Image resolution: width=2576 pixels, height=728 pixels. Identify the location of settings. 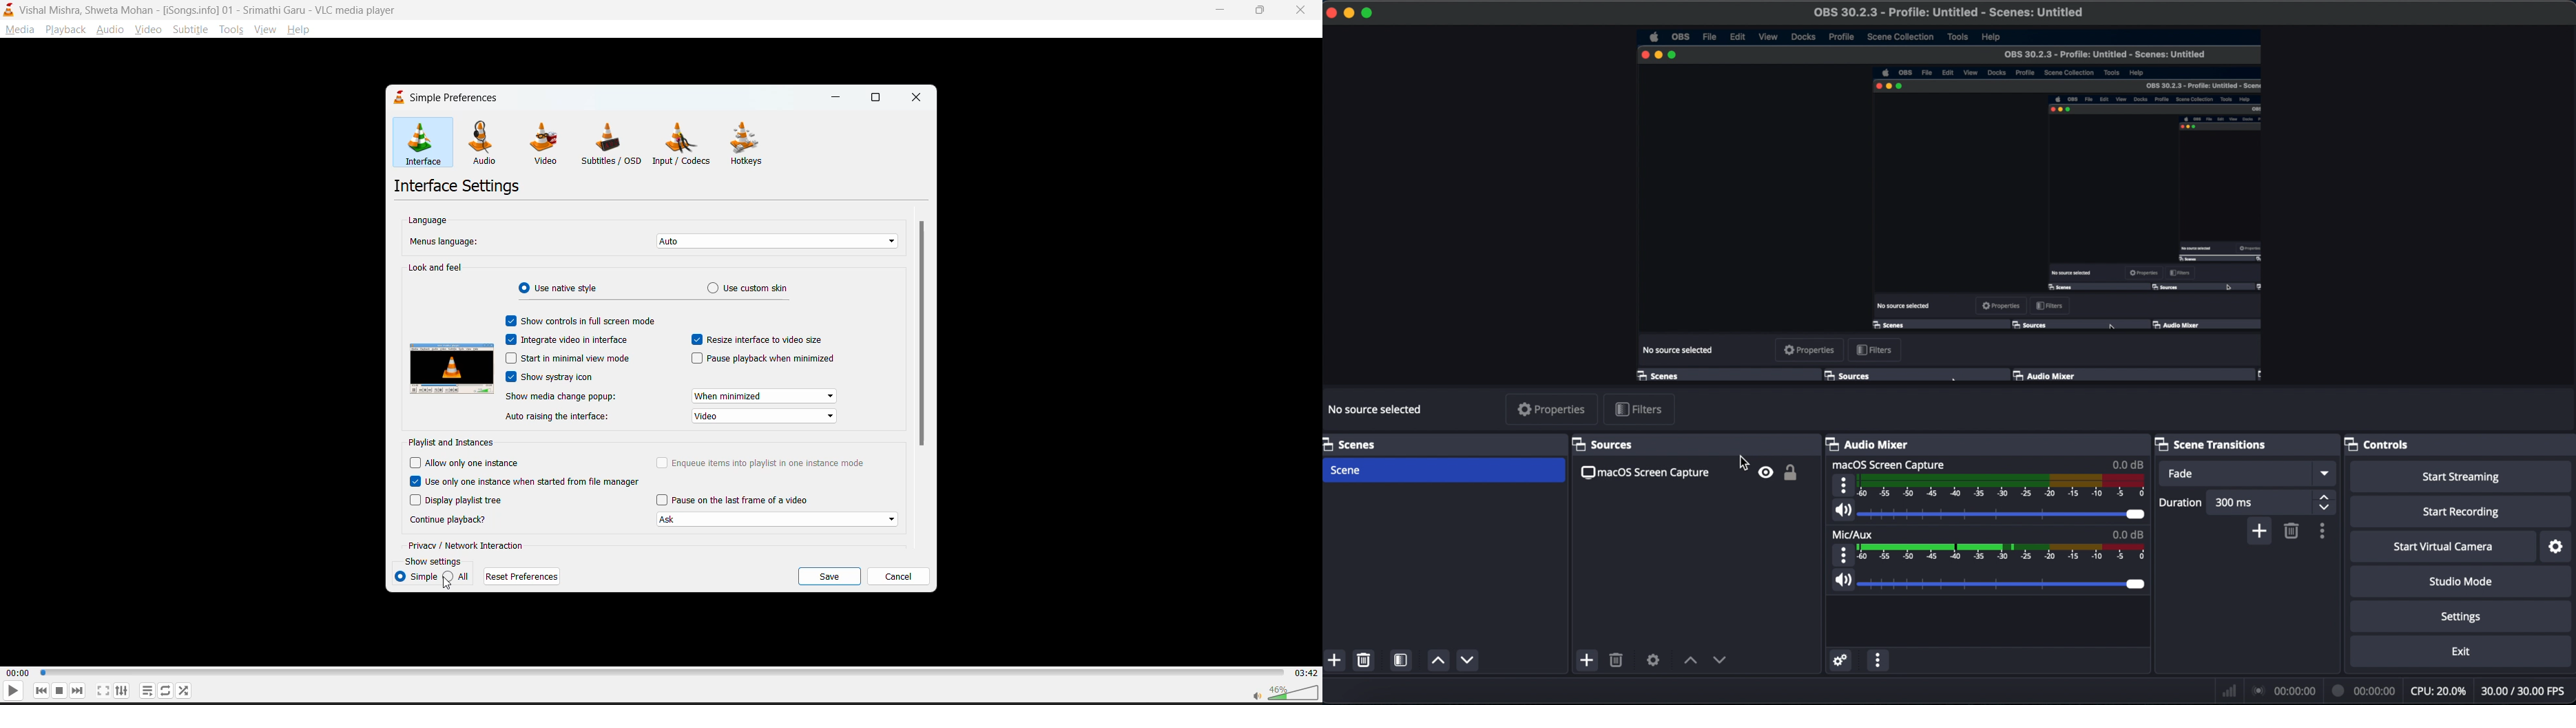
(2464, 618).